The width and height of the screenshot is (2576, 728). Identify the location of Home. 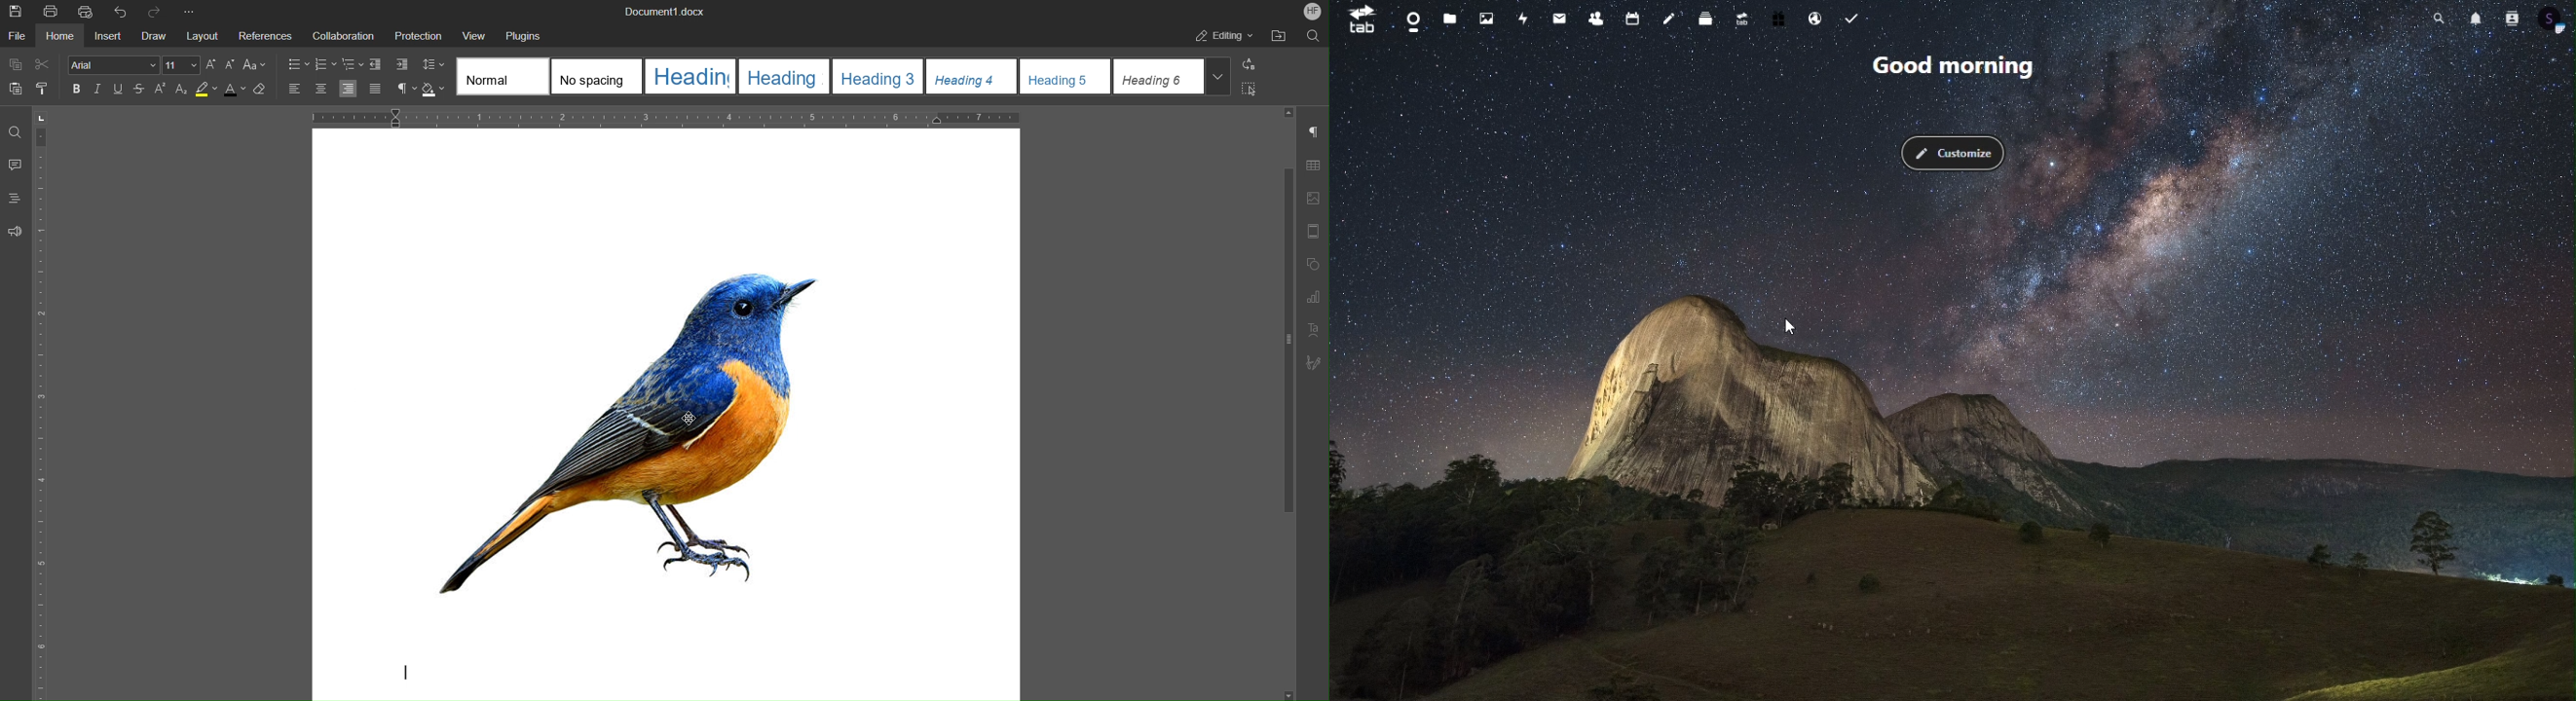
(59, 34).